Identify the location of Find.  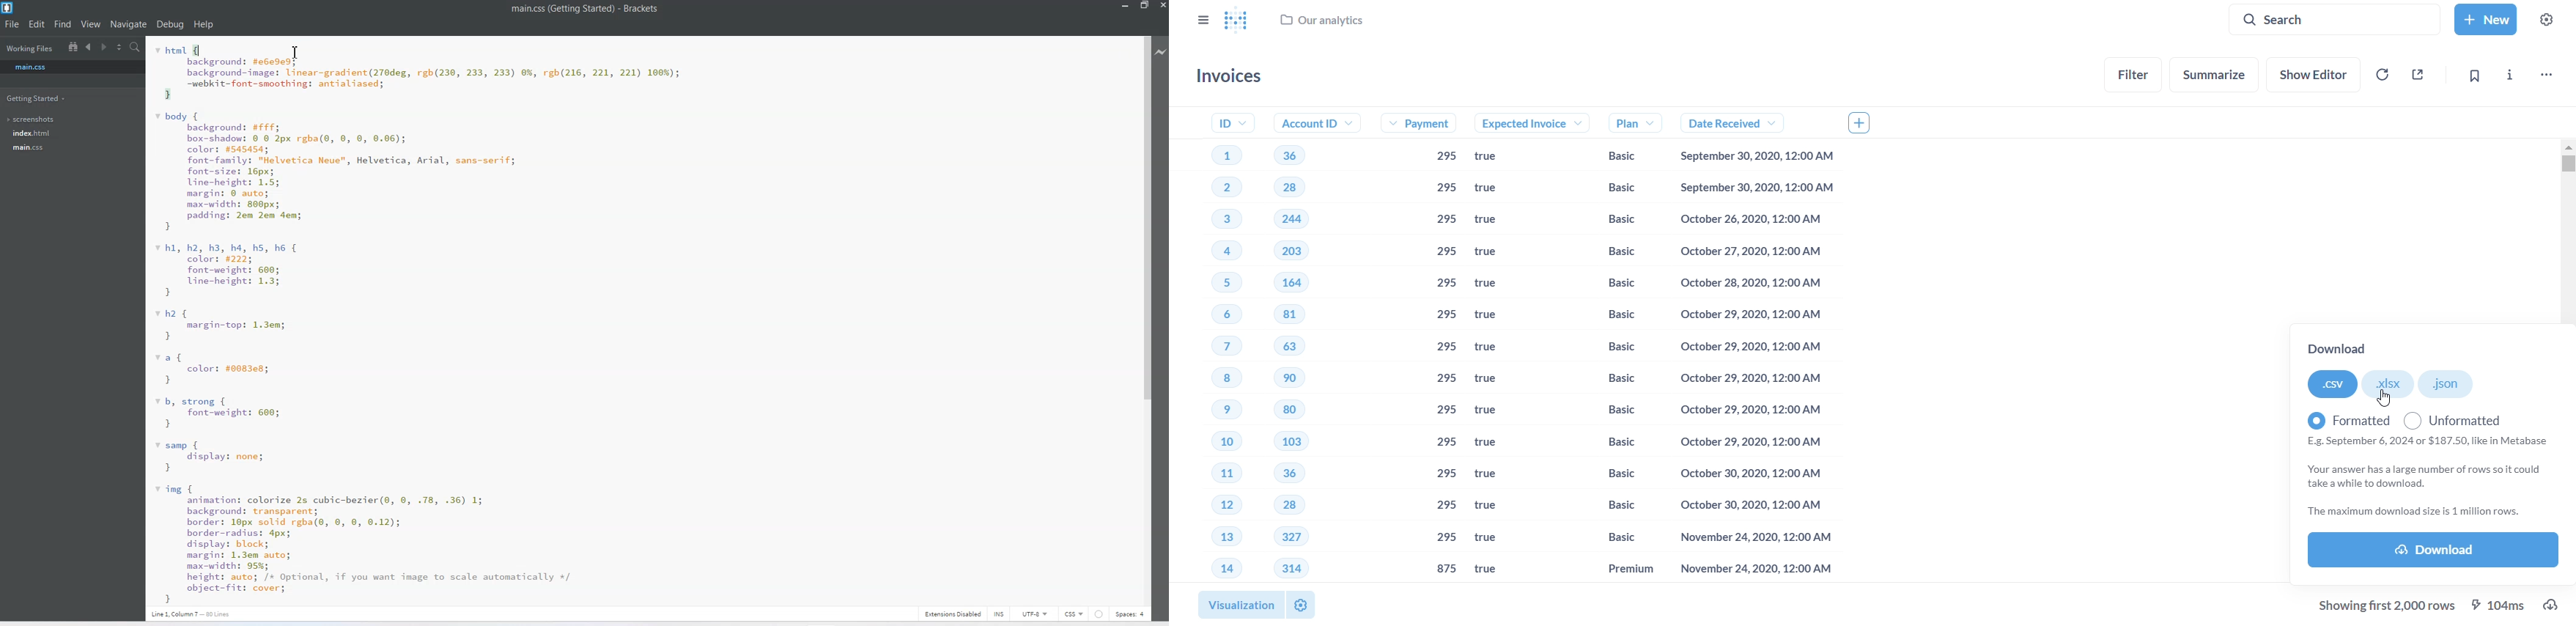
(64, 24).